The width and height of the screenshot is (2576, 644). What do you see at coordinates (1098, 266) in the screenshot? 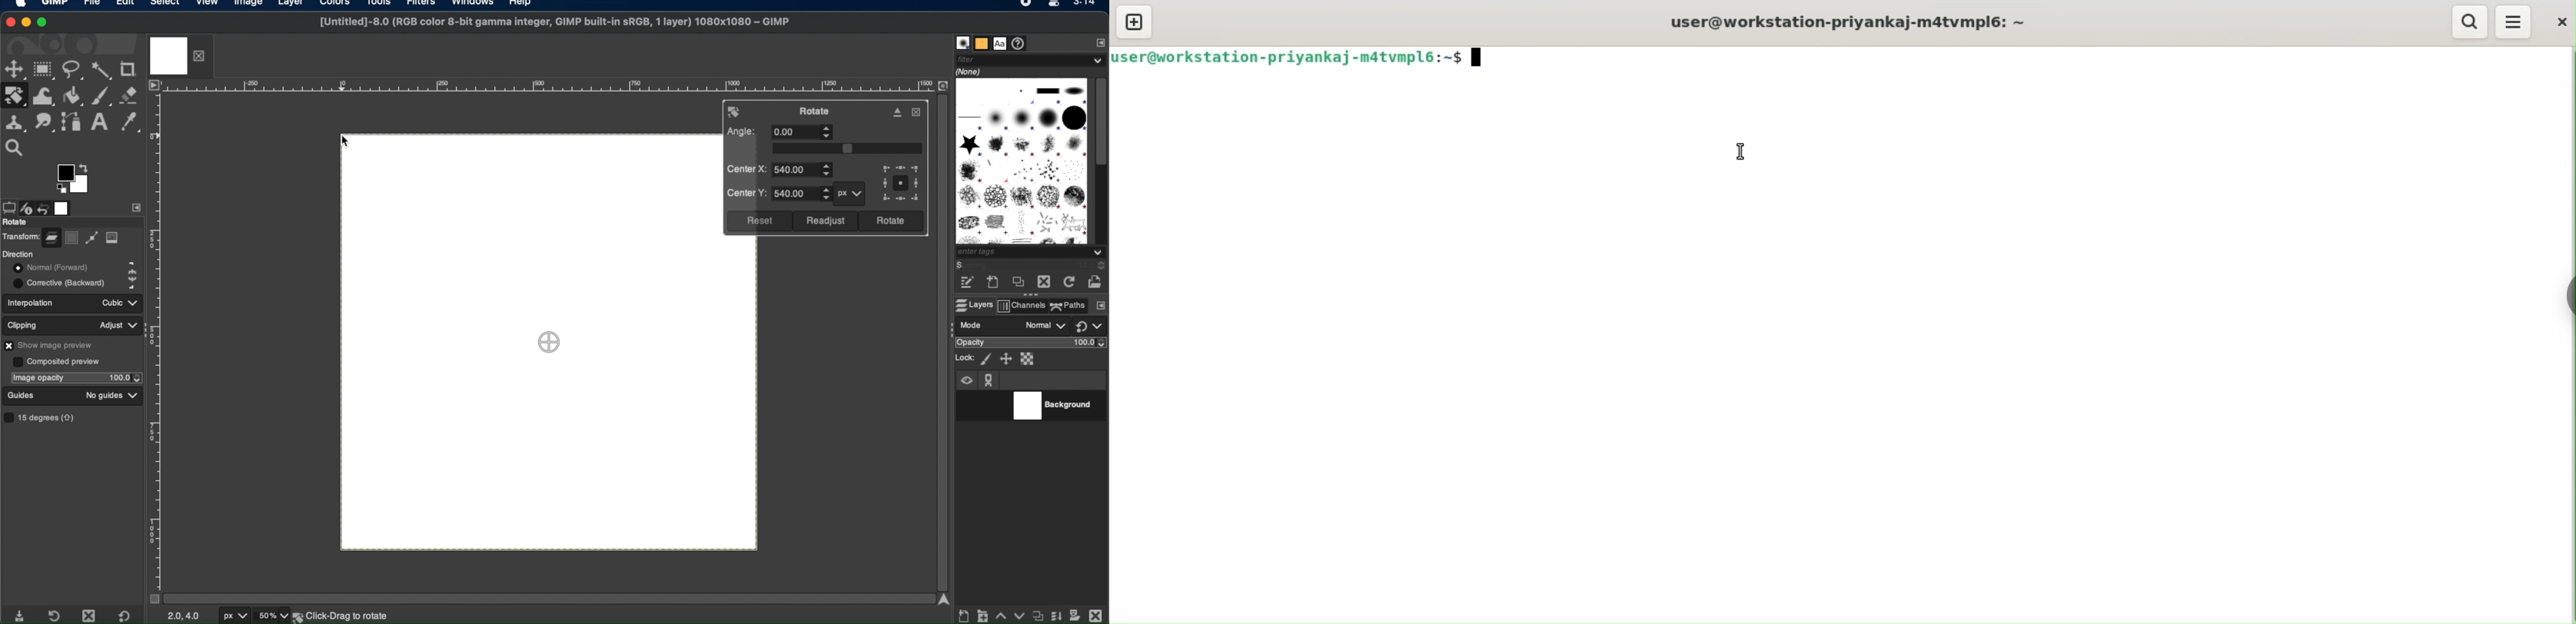
I see `spacing stepper buttons` at bounding box center [1098, 266].